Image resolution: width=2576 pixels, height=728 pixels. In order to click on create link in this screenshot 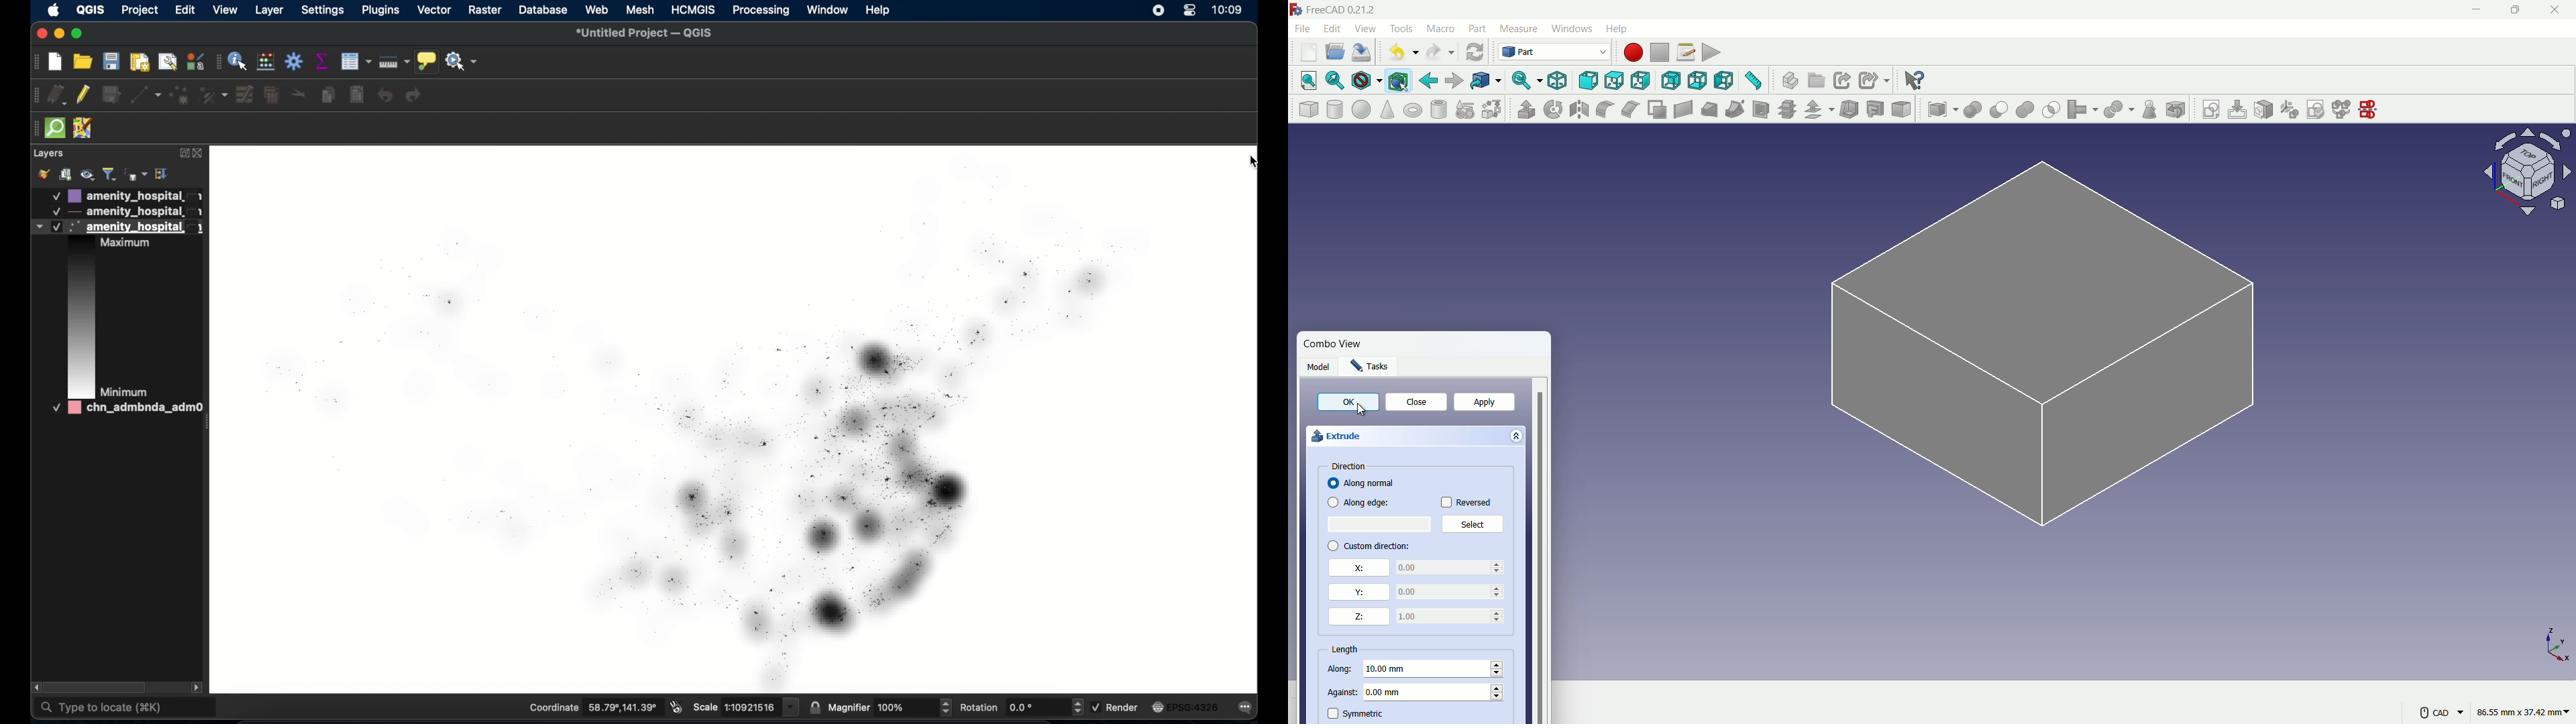, I will do `click(1843, 80)`.